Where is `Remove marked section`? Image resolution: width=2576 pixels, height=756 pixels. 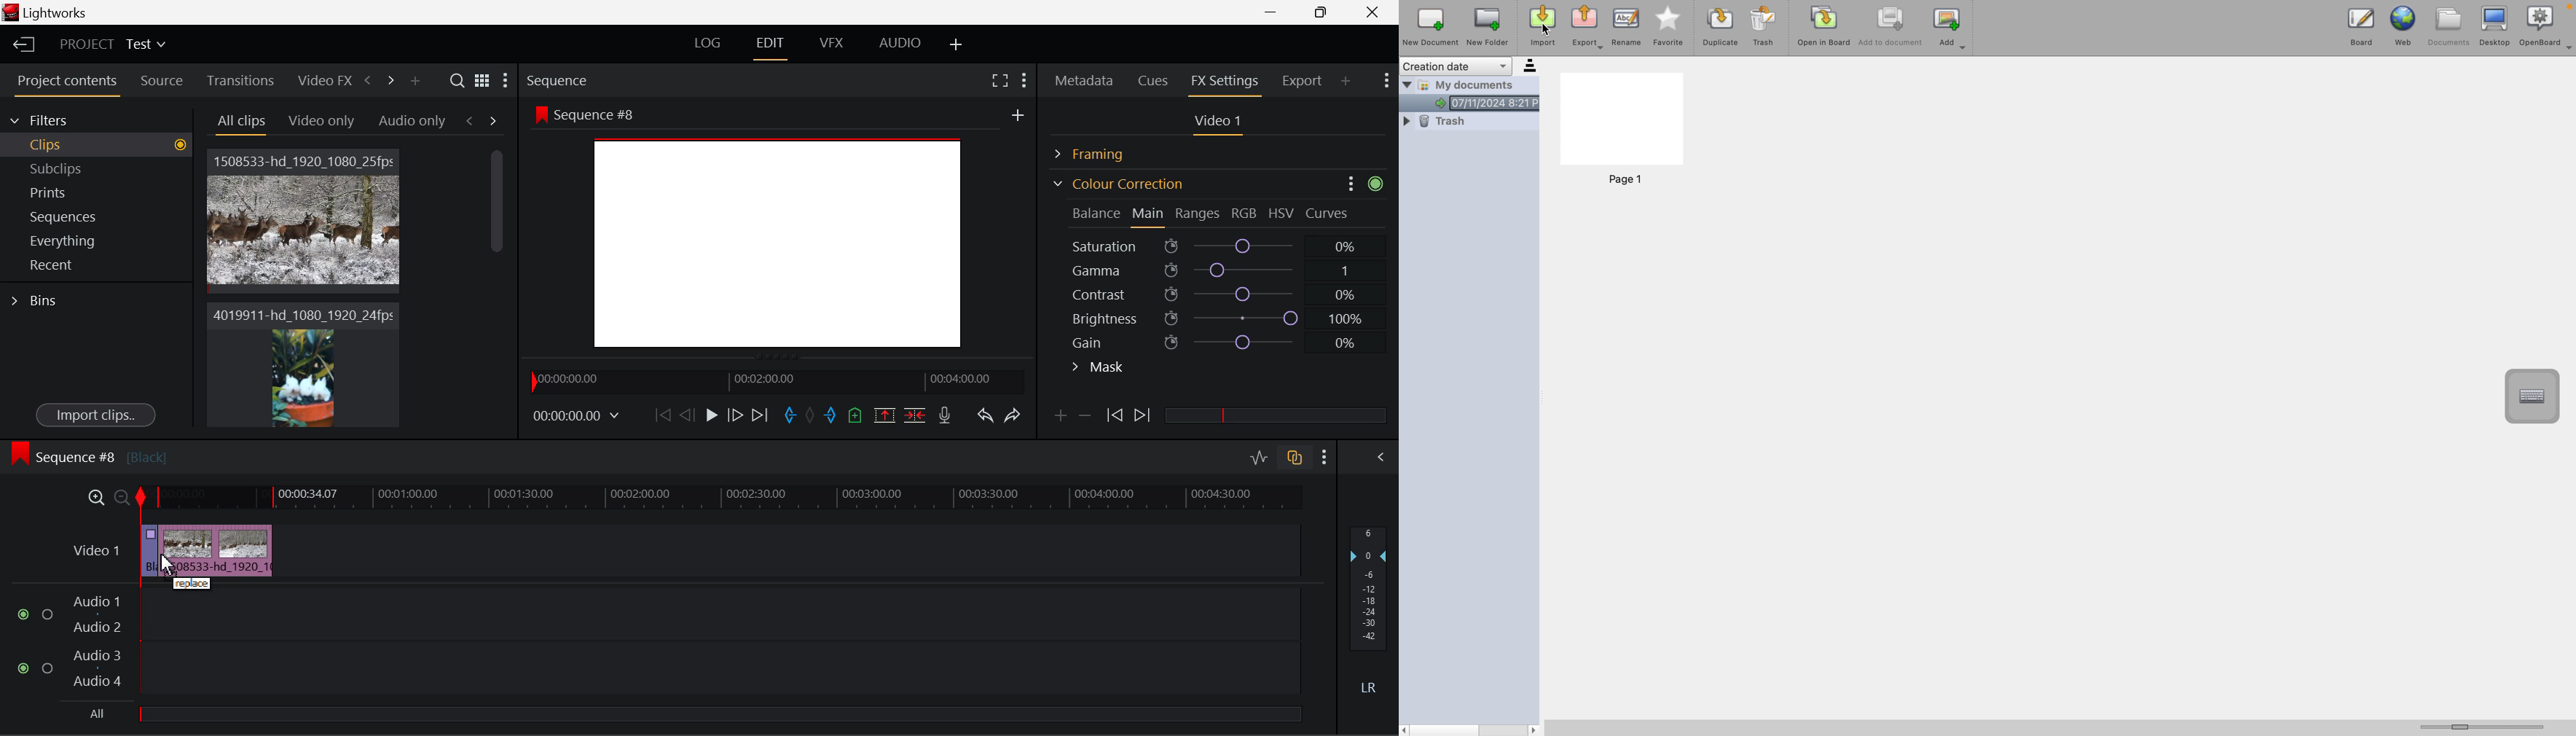 Remove marked section is located at coordinates (884, 414).